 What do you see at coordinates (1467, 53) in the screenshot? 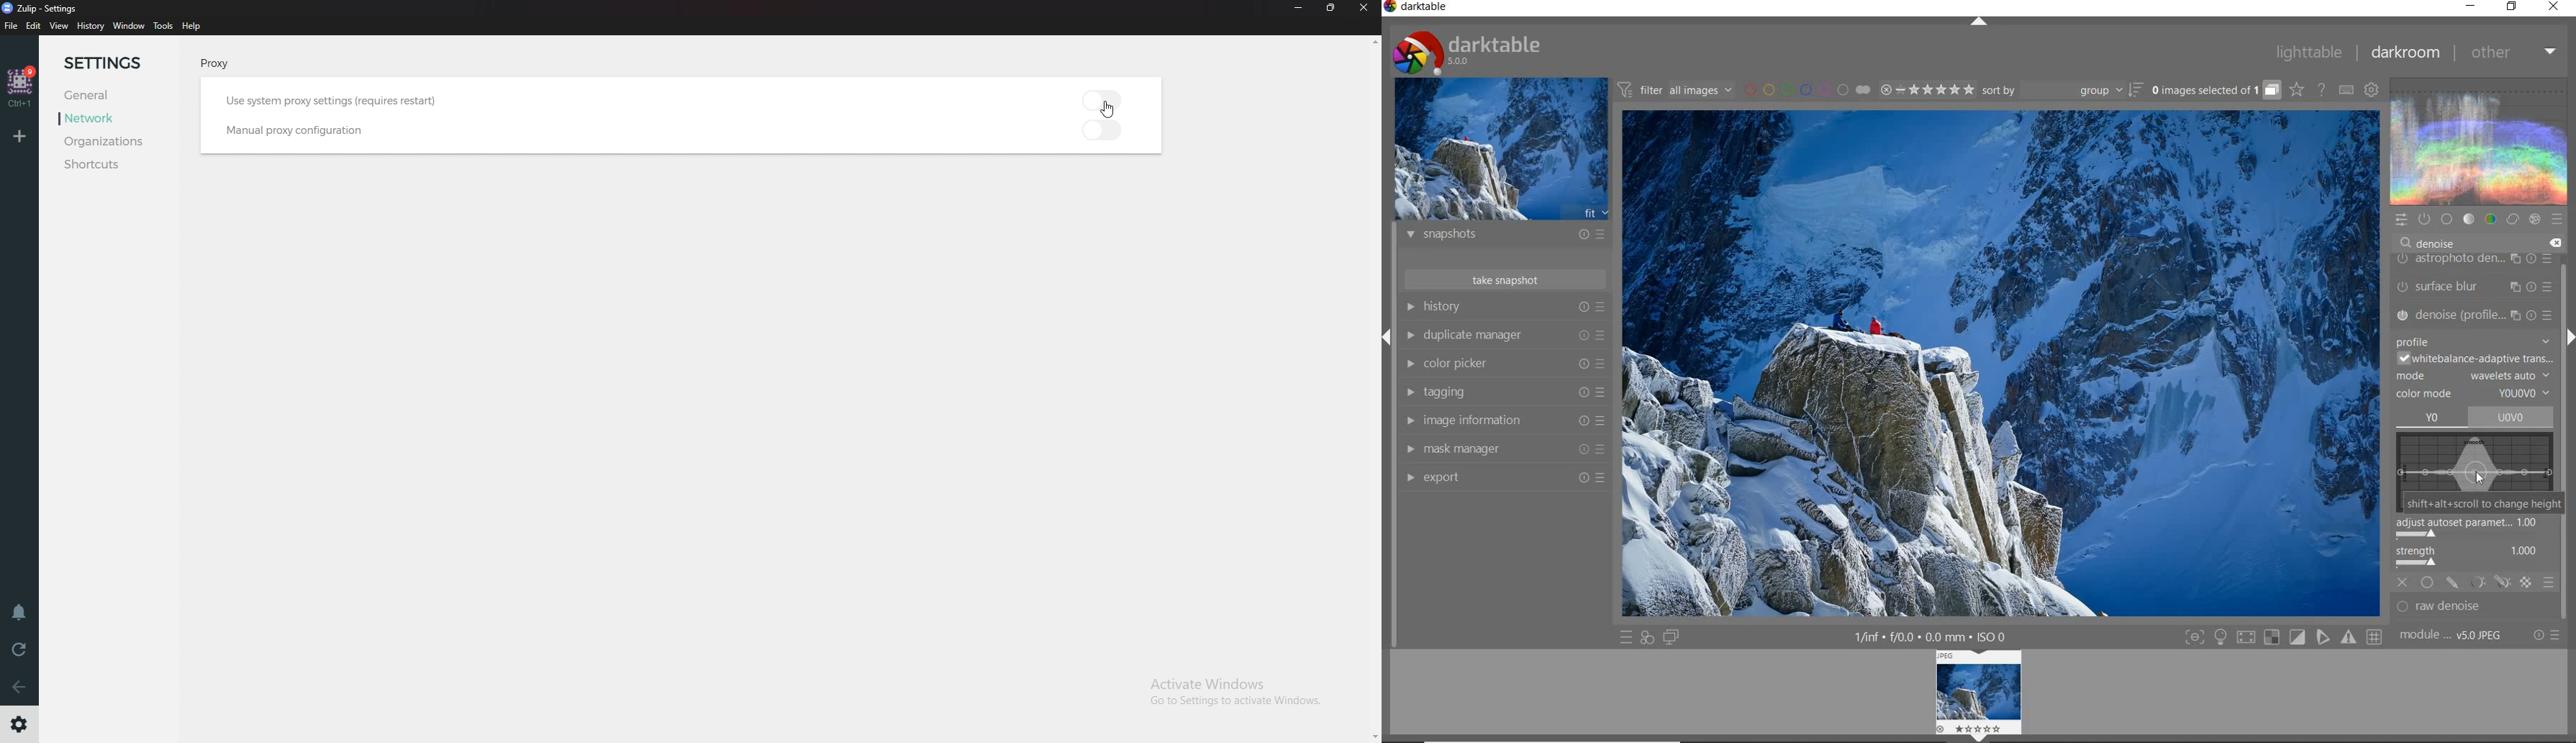
I see `Darktable 5.0.0` at bounding box center [1467, 53].